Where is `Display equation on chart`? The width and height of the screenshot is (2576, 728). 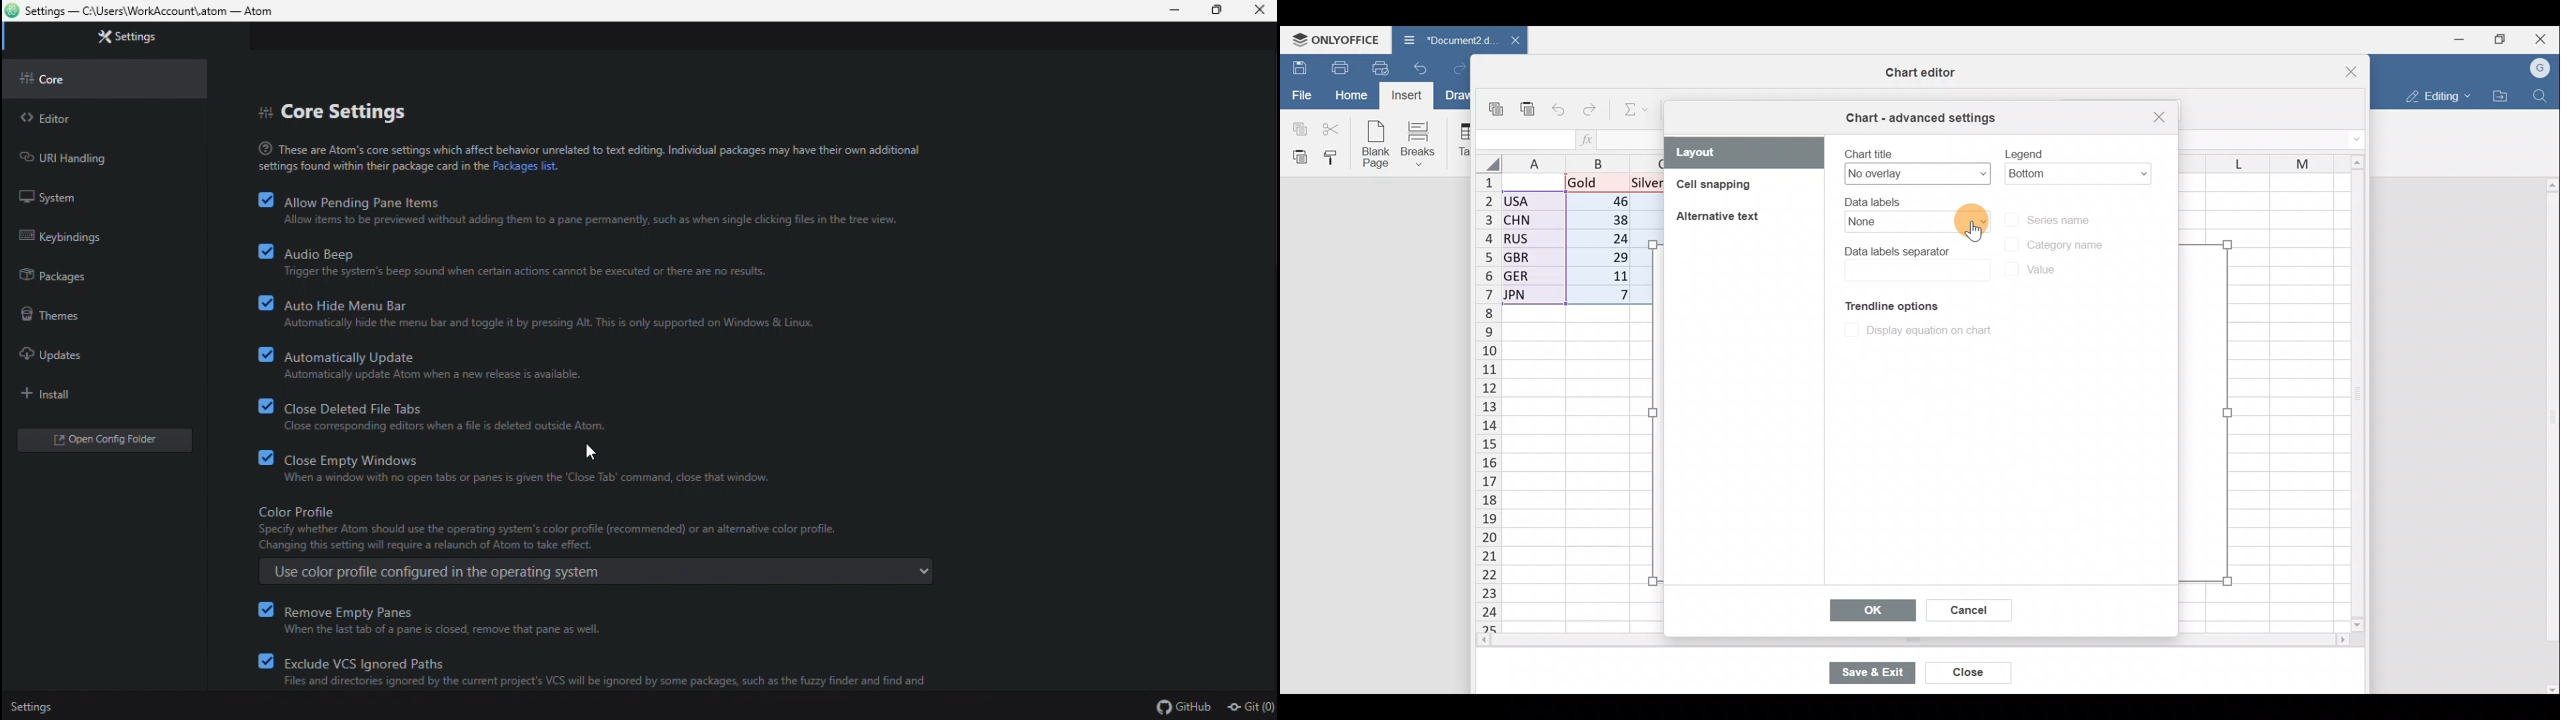 Display equation on chart is located at coordinates (1915, 329).